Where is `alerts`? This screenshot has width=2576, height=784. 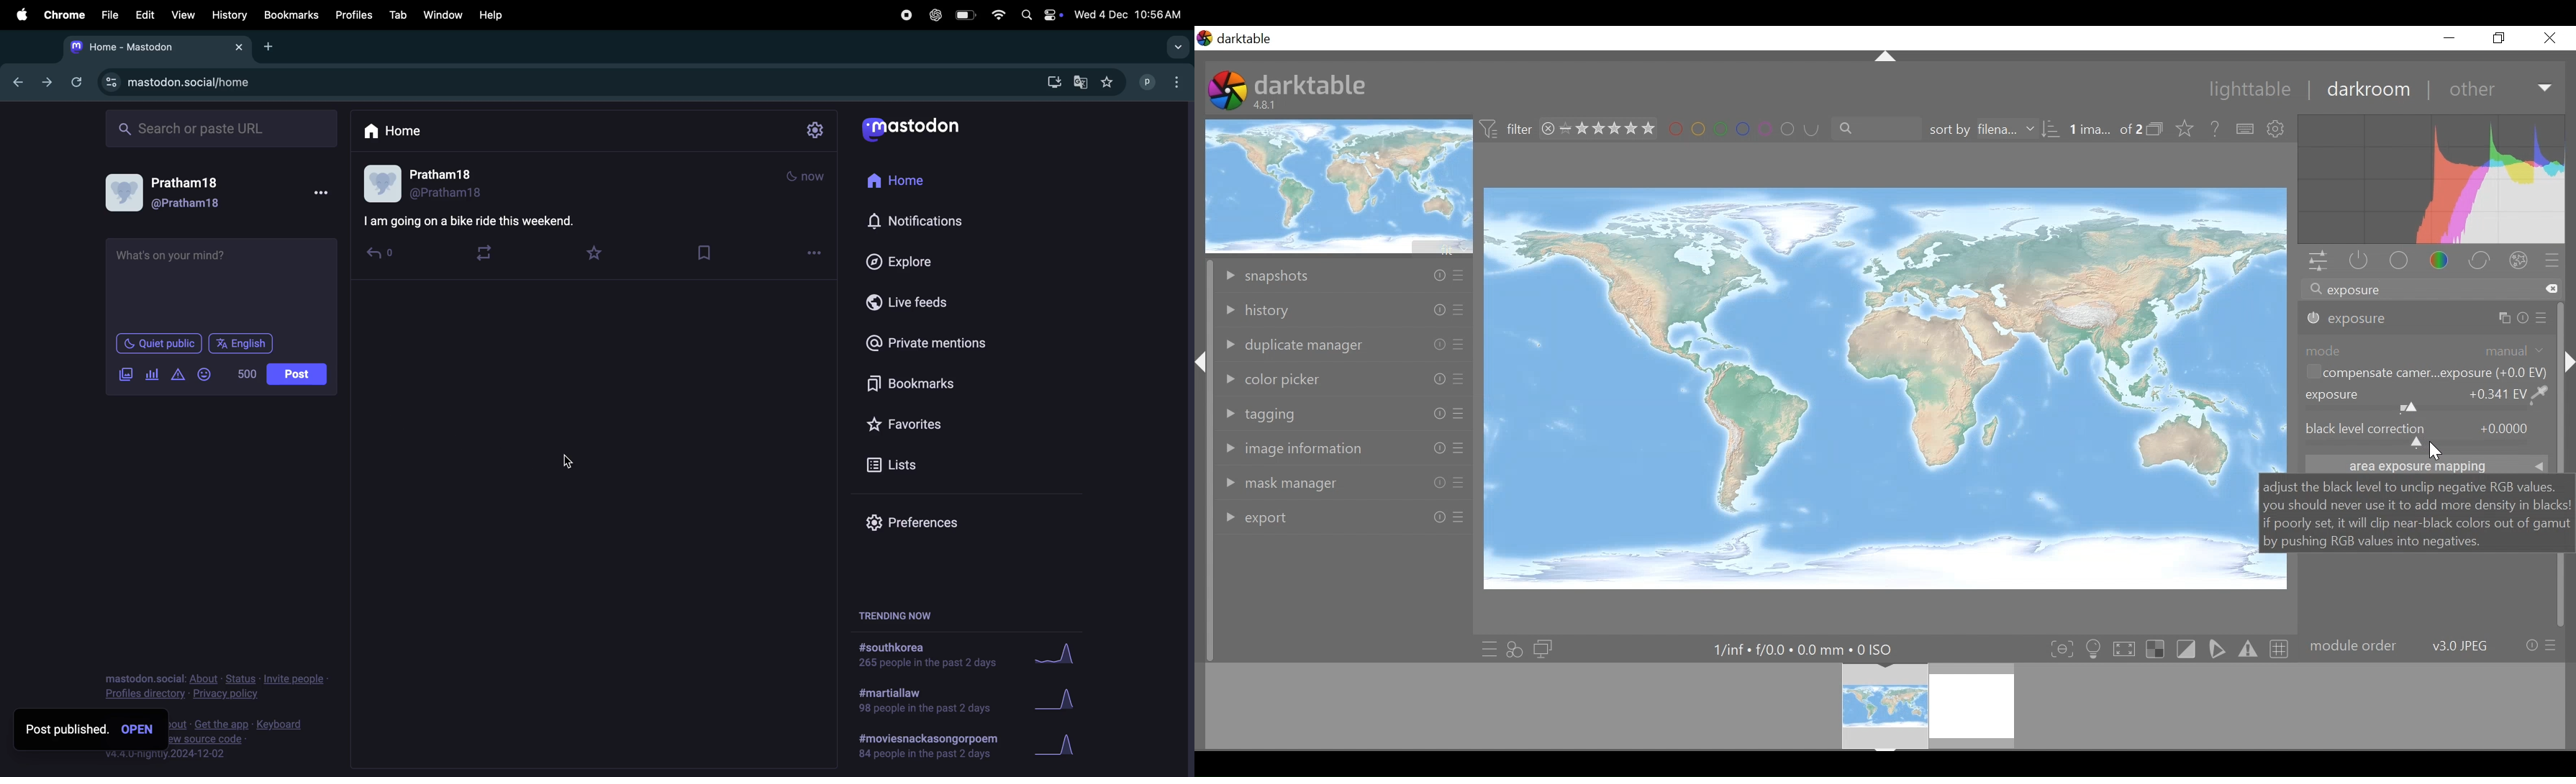
alerts is located at coordinates (177, 377).